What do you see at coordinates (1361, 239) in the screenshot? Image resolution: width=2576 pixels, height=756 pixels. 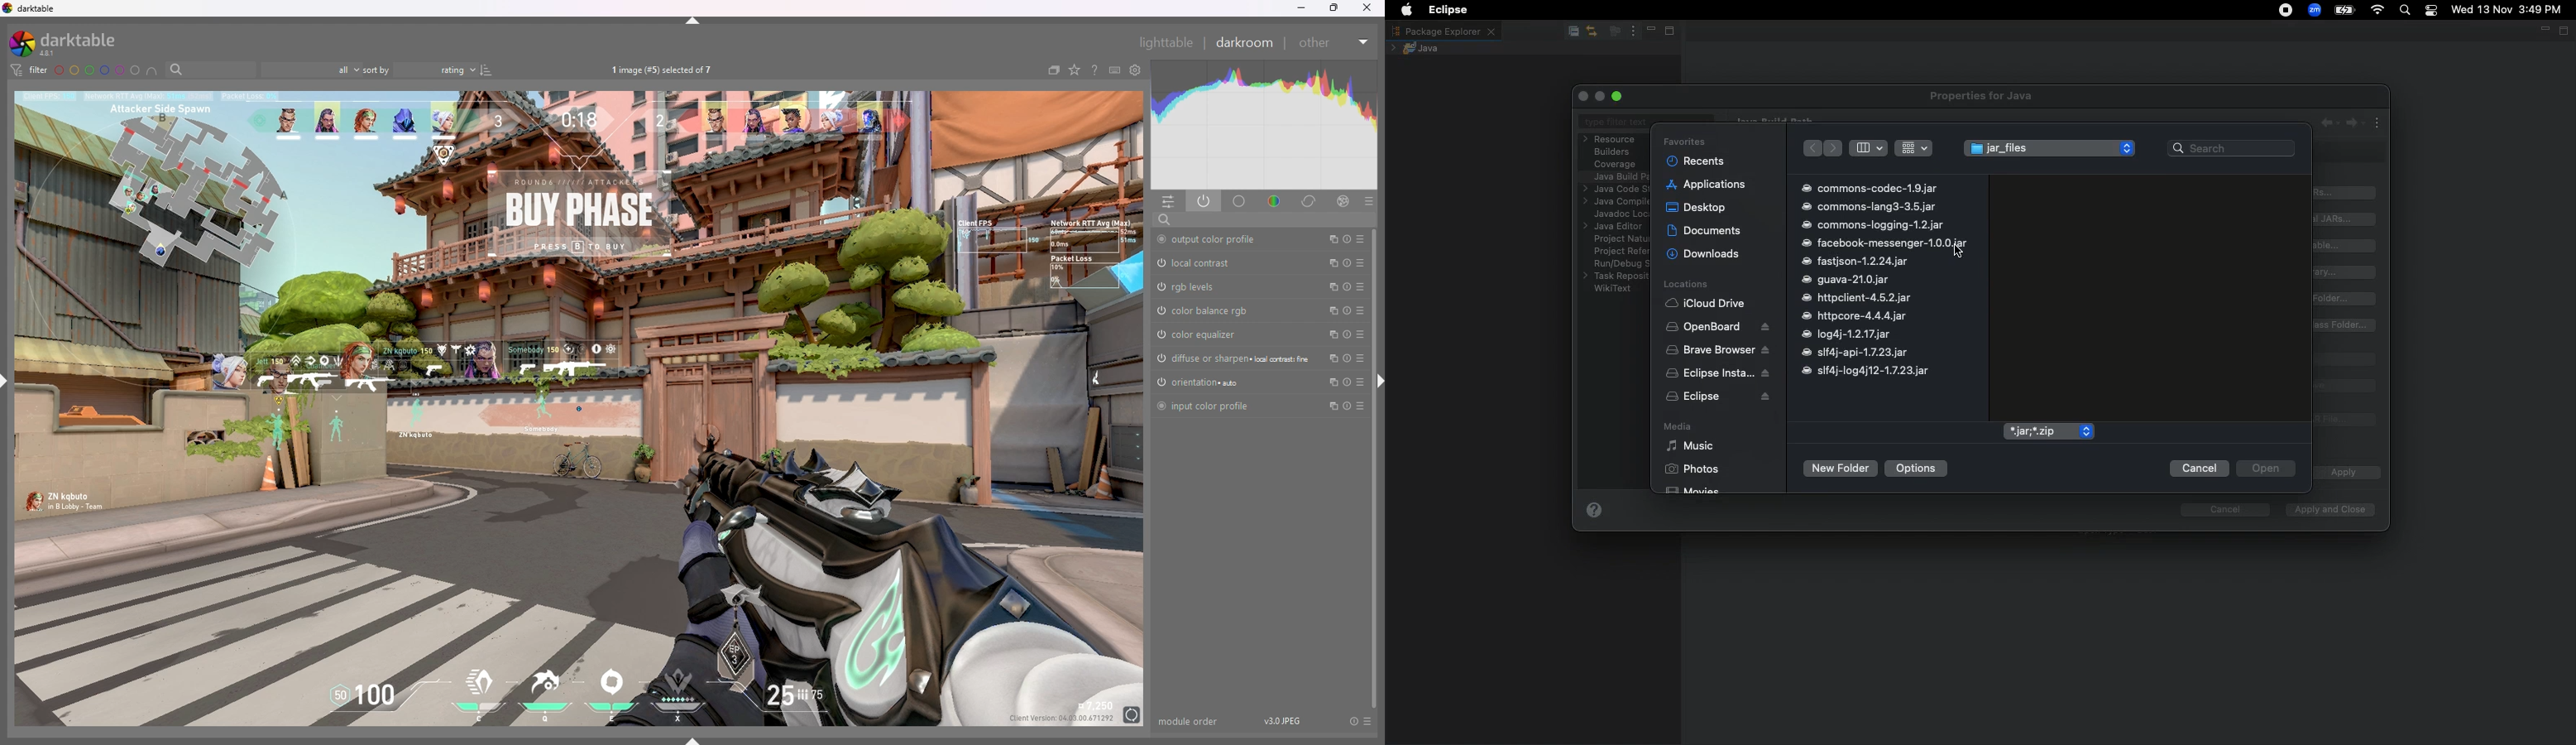 I see `presets` at bounding box center [1361, 239].